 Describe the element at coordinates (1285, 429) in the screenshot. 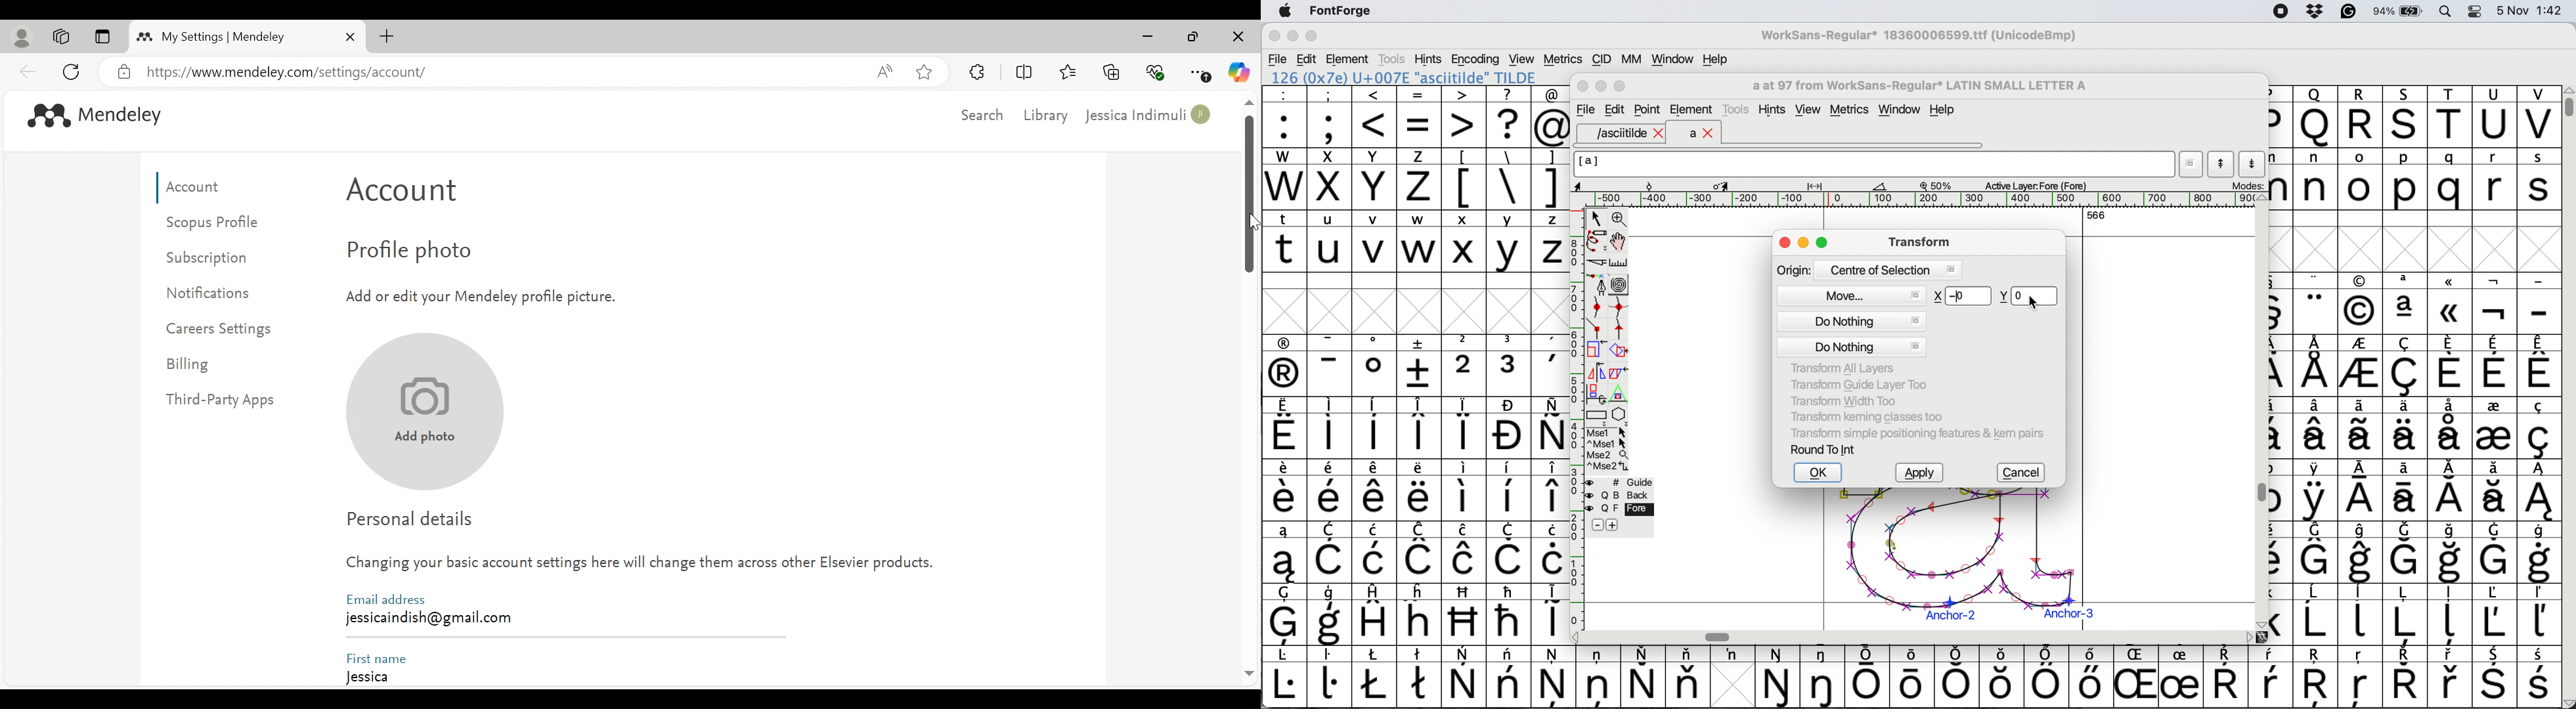

I see `symbol` at that location.